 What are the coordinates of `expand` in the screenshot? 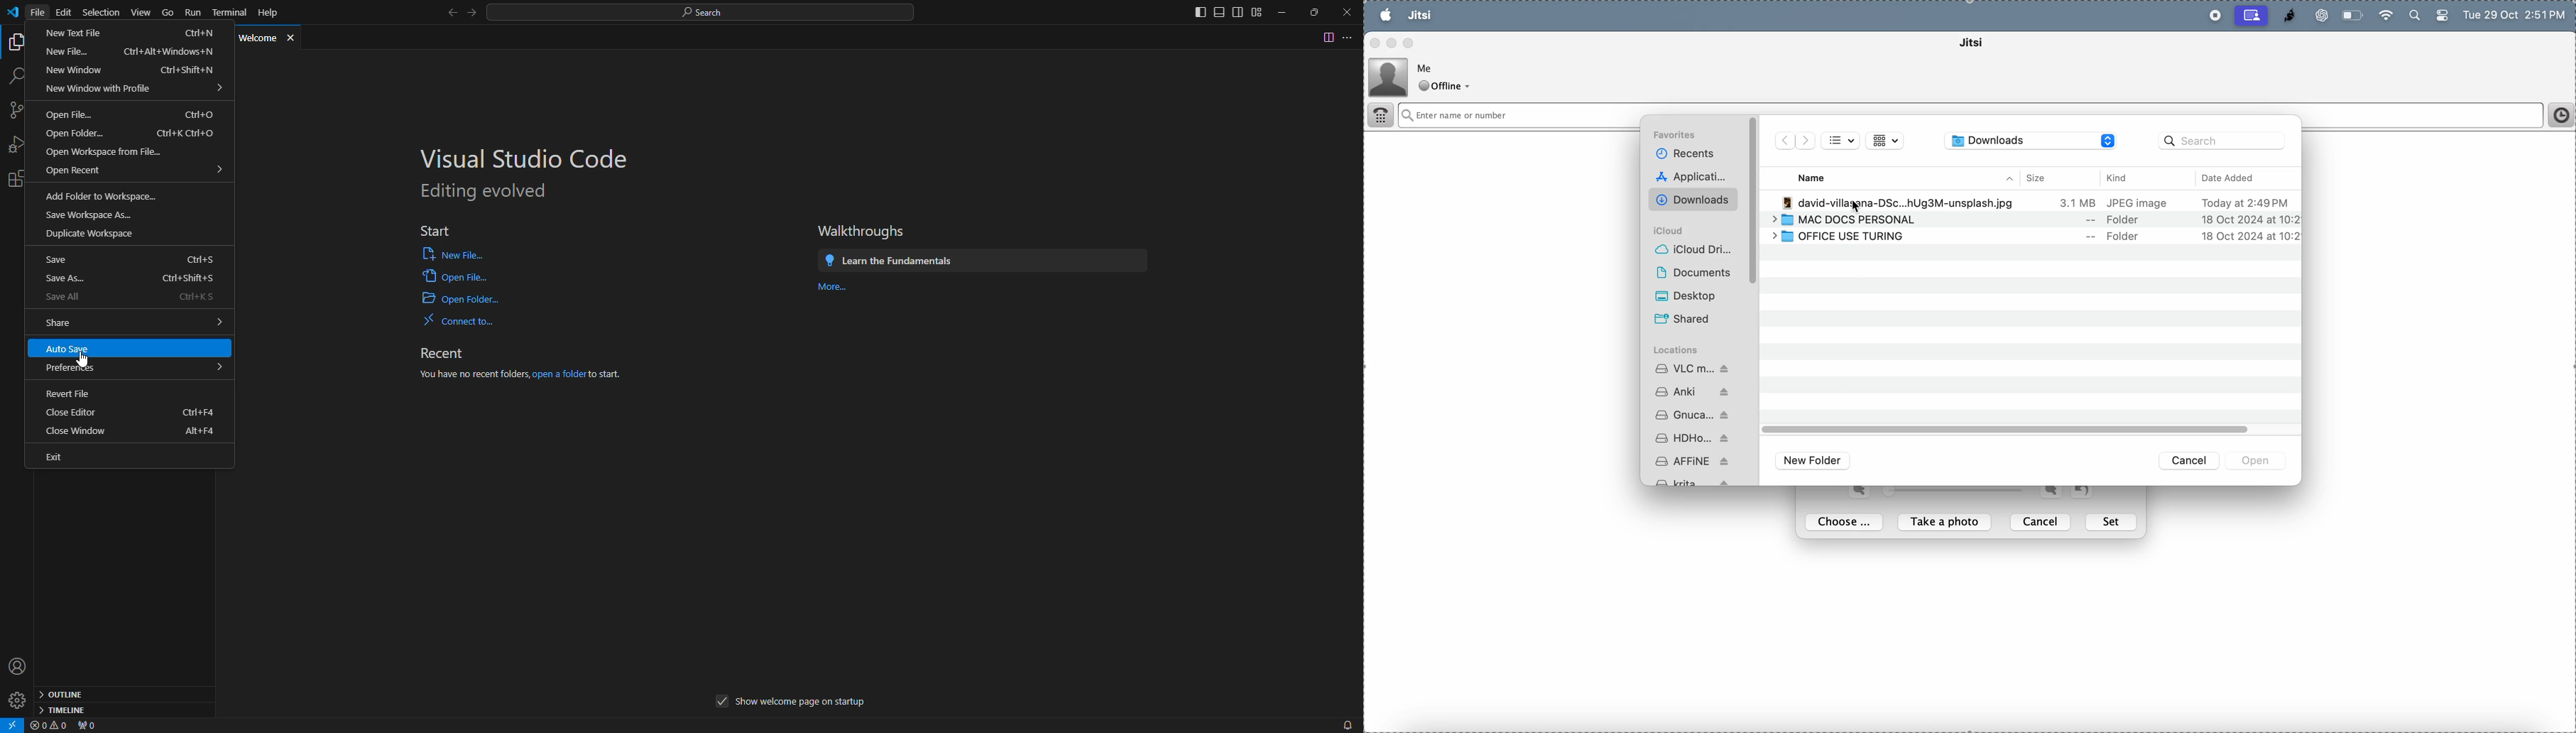 It's located at (221, 322).